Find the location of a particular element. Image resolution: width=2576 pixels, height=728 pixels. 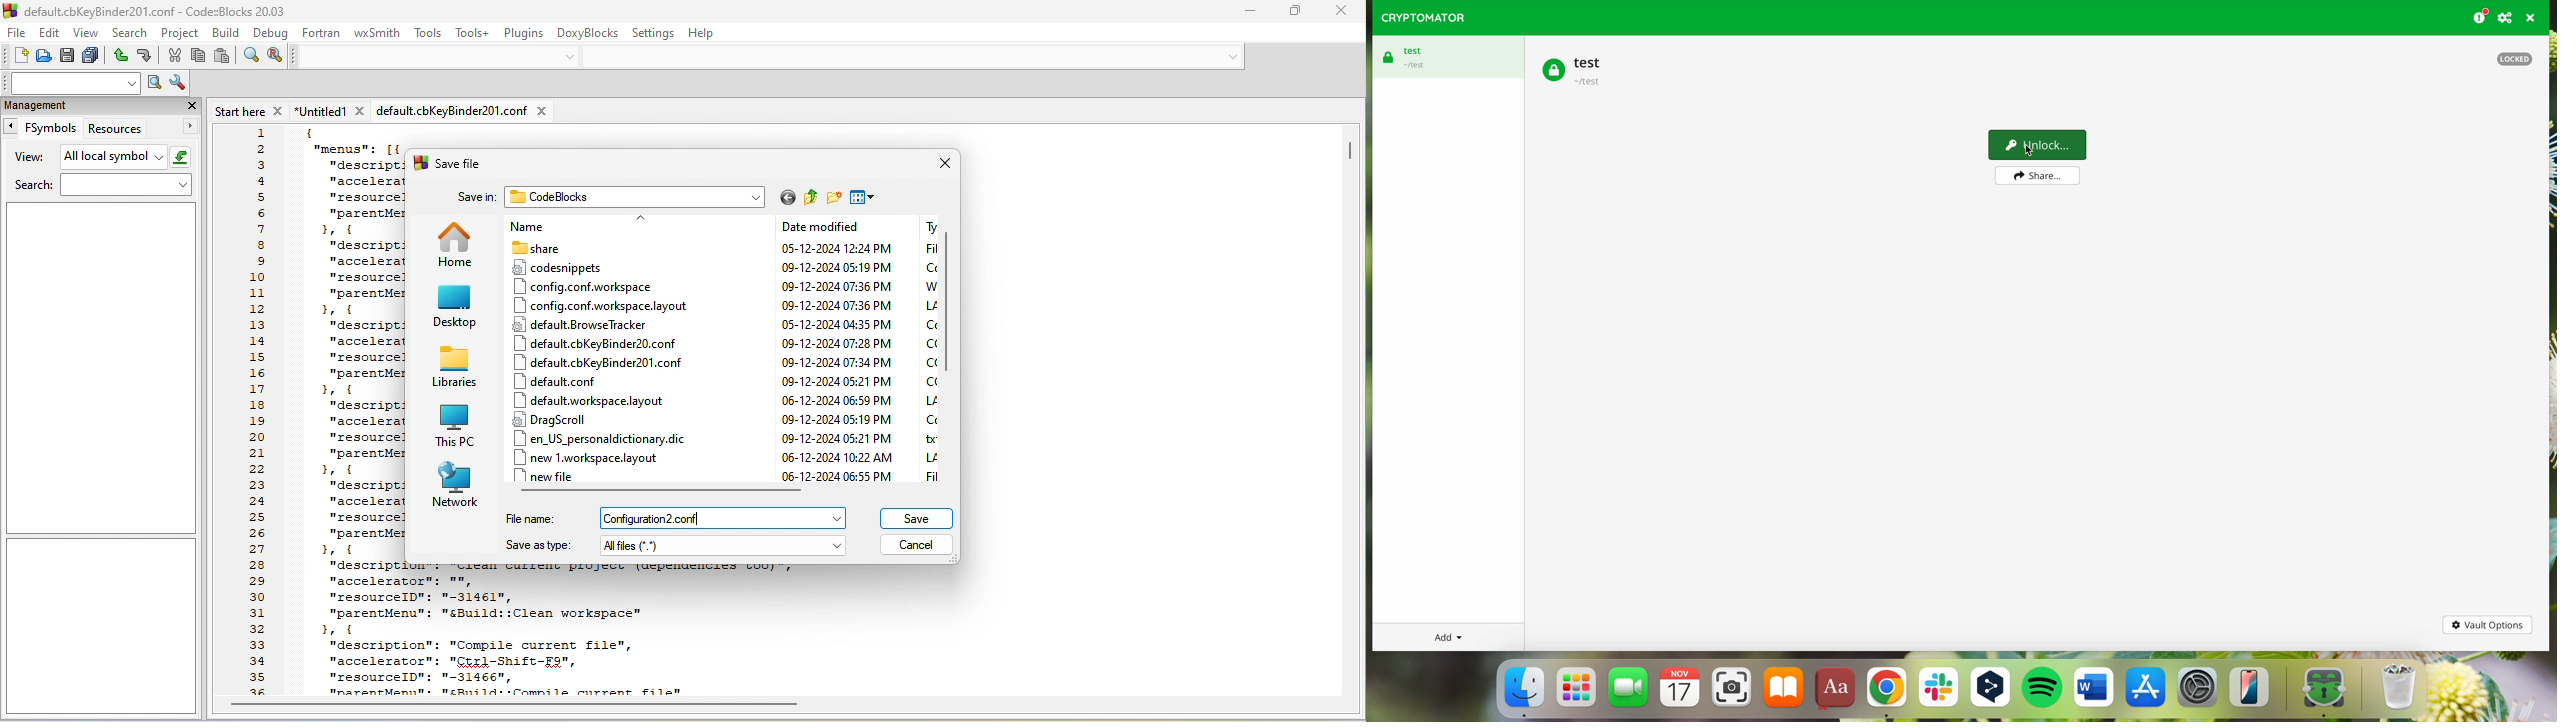

Save as type: is located at coordinates (538, 547).